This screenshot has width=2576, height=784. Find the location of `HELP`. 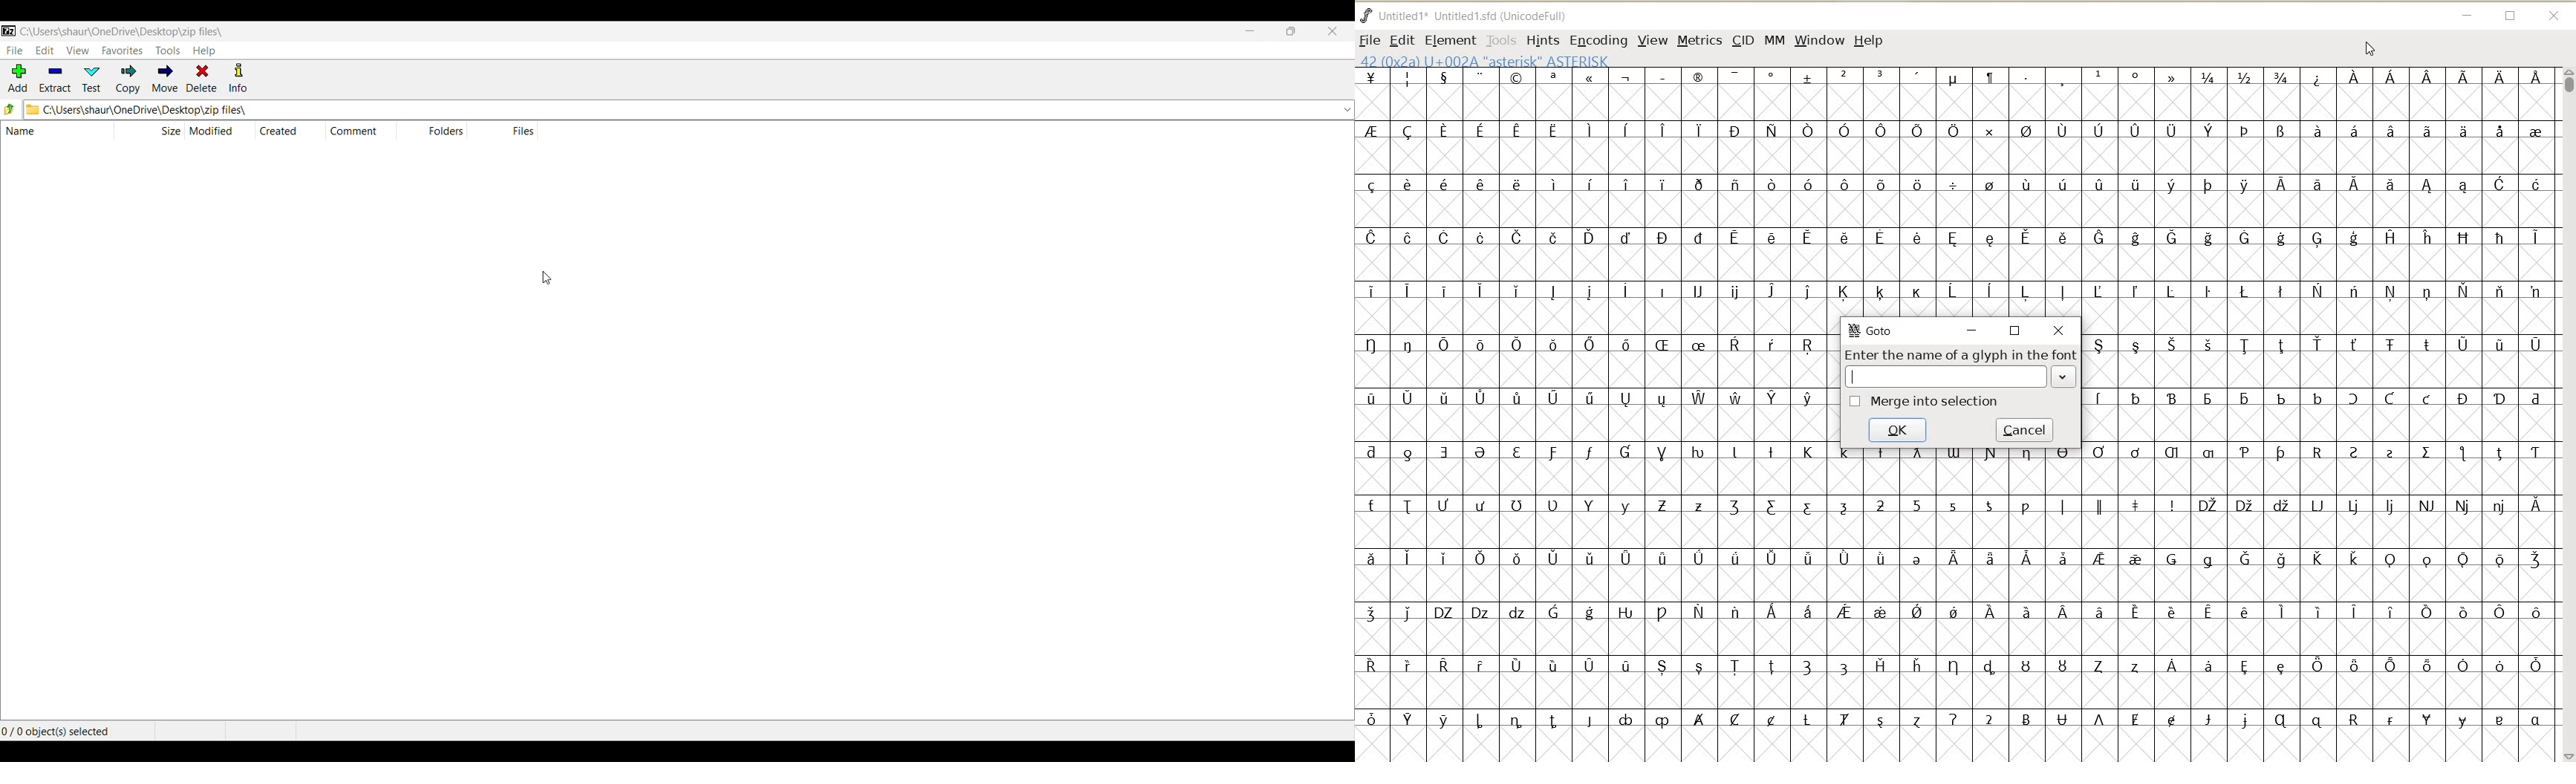

HELP is located at coordinates (1868, 42).